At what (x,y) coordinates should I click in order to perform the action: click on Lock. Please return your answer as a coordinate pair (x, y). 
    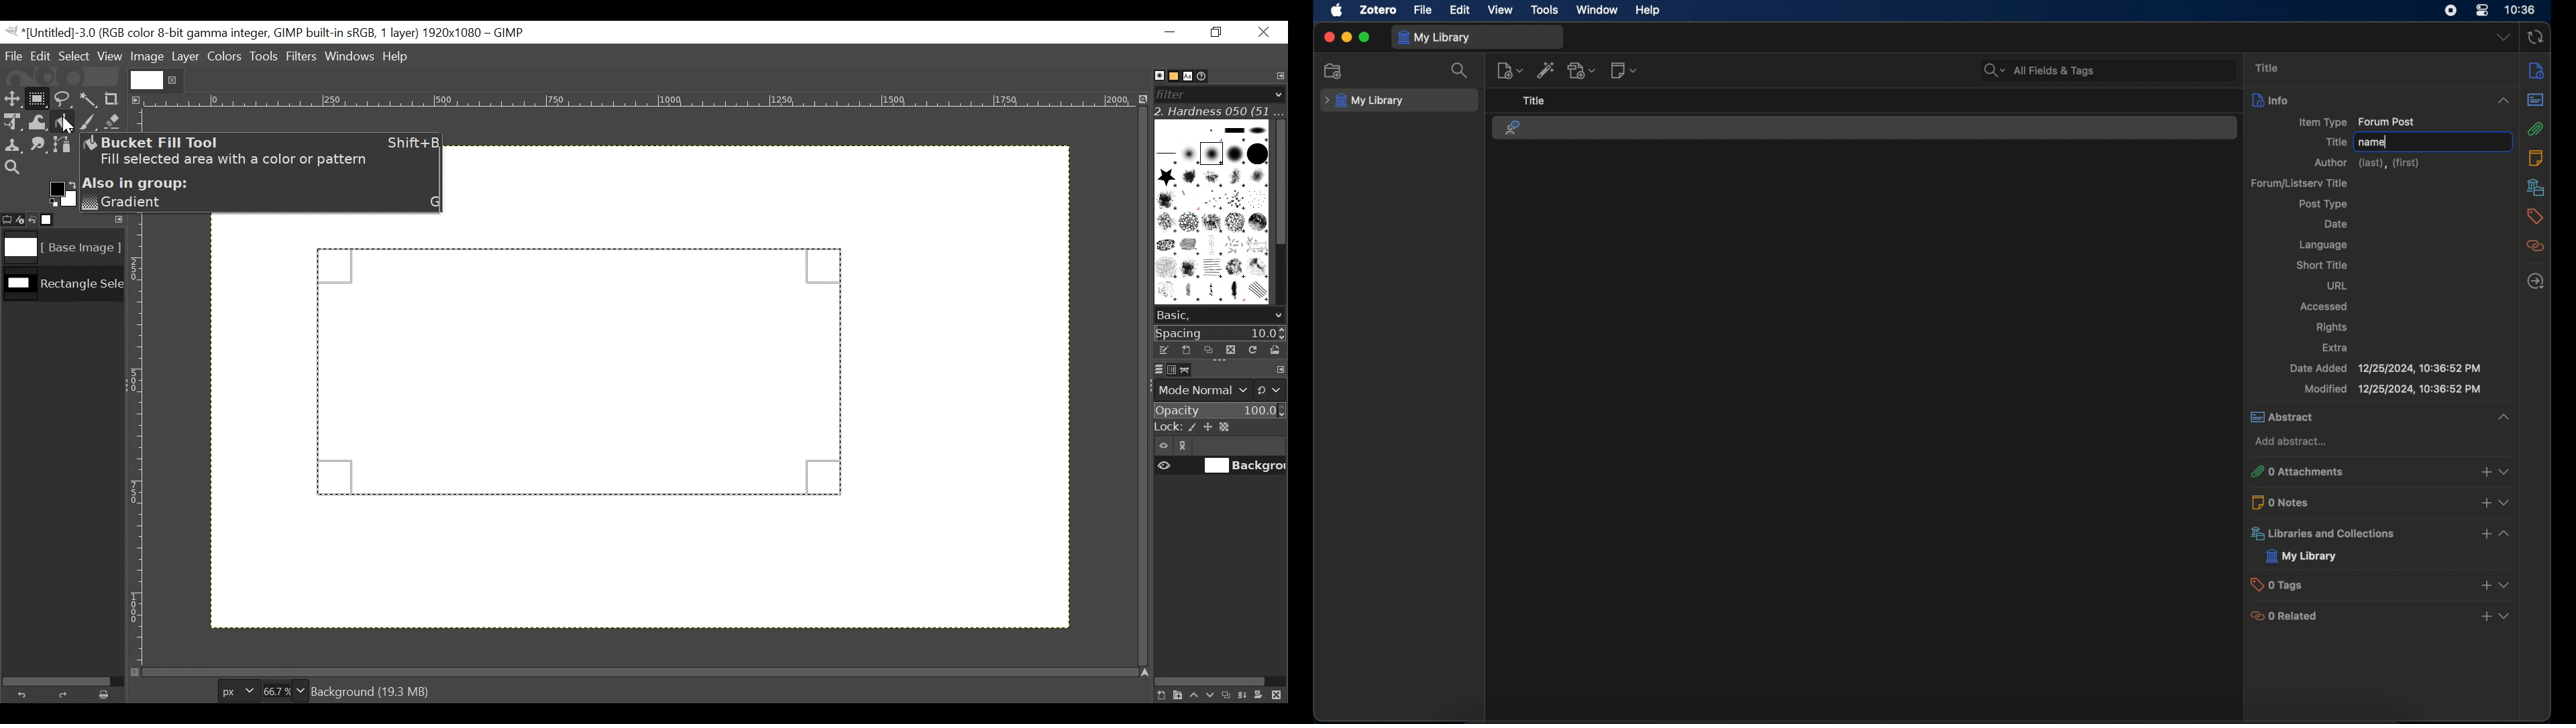
    Looking at the image, I should click on (1219, 428).